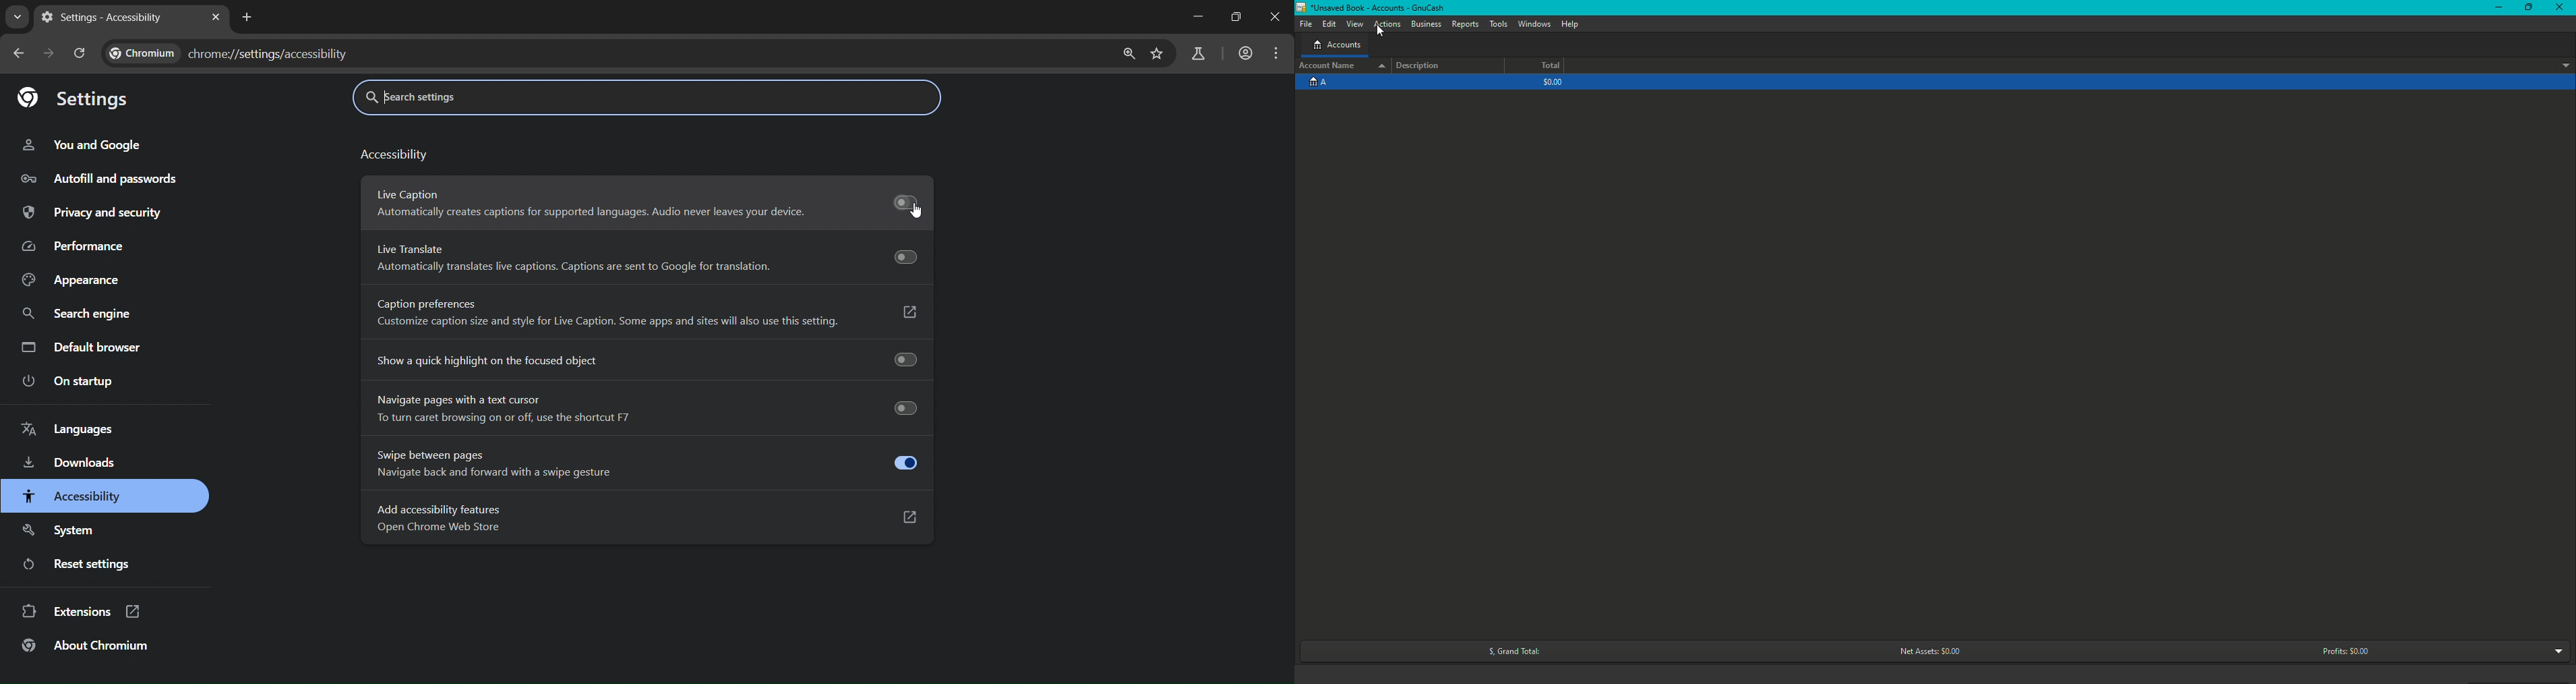  Describe the element at coordinates (1201, 56) in the screenshot. I see `search labs` at that location.